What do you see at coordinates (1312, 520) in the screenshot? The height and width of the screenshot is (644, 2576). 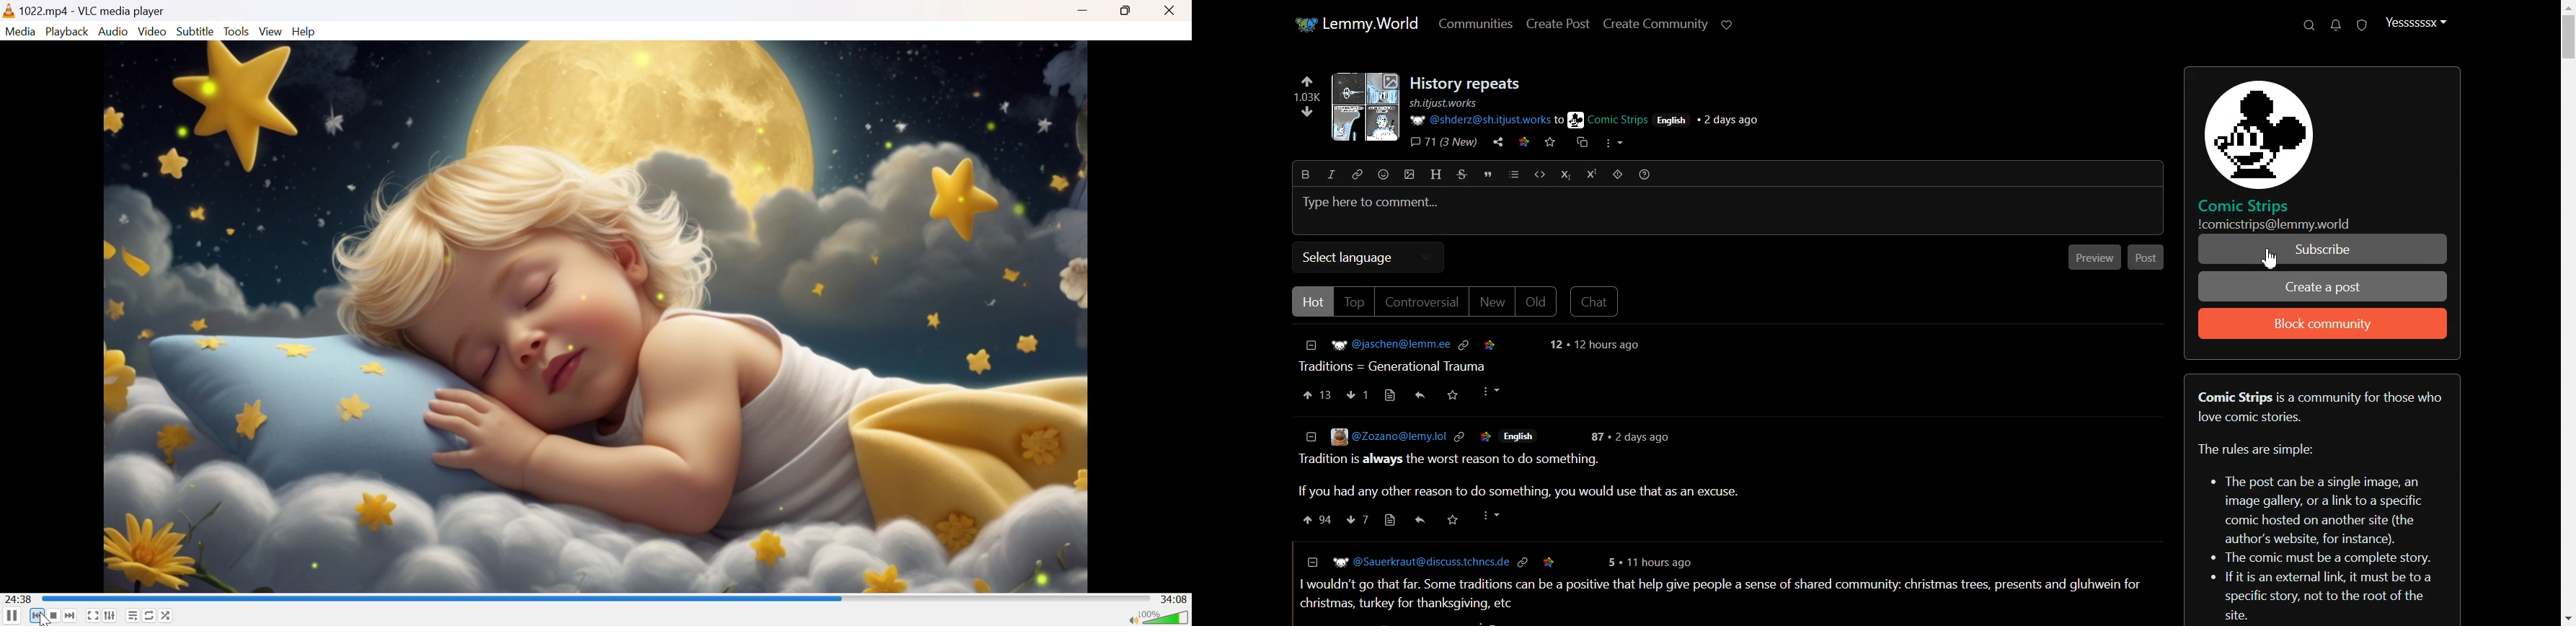 I see `Like` at bounding box center [1312, 520].